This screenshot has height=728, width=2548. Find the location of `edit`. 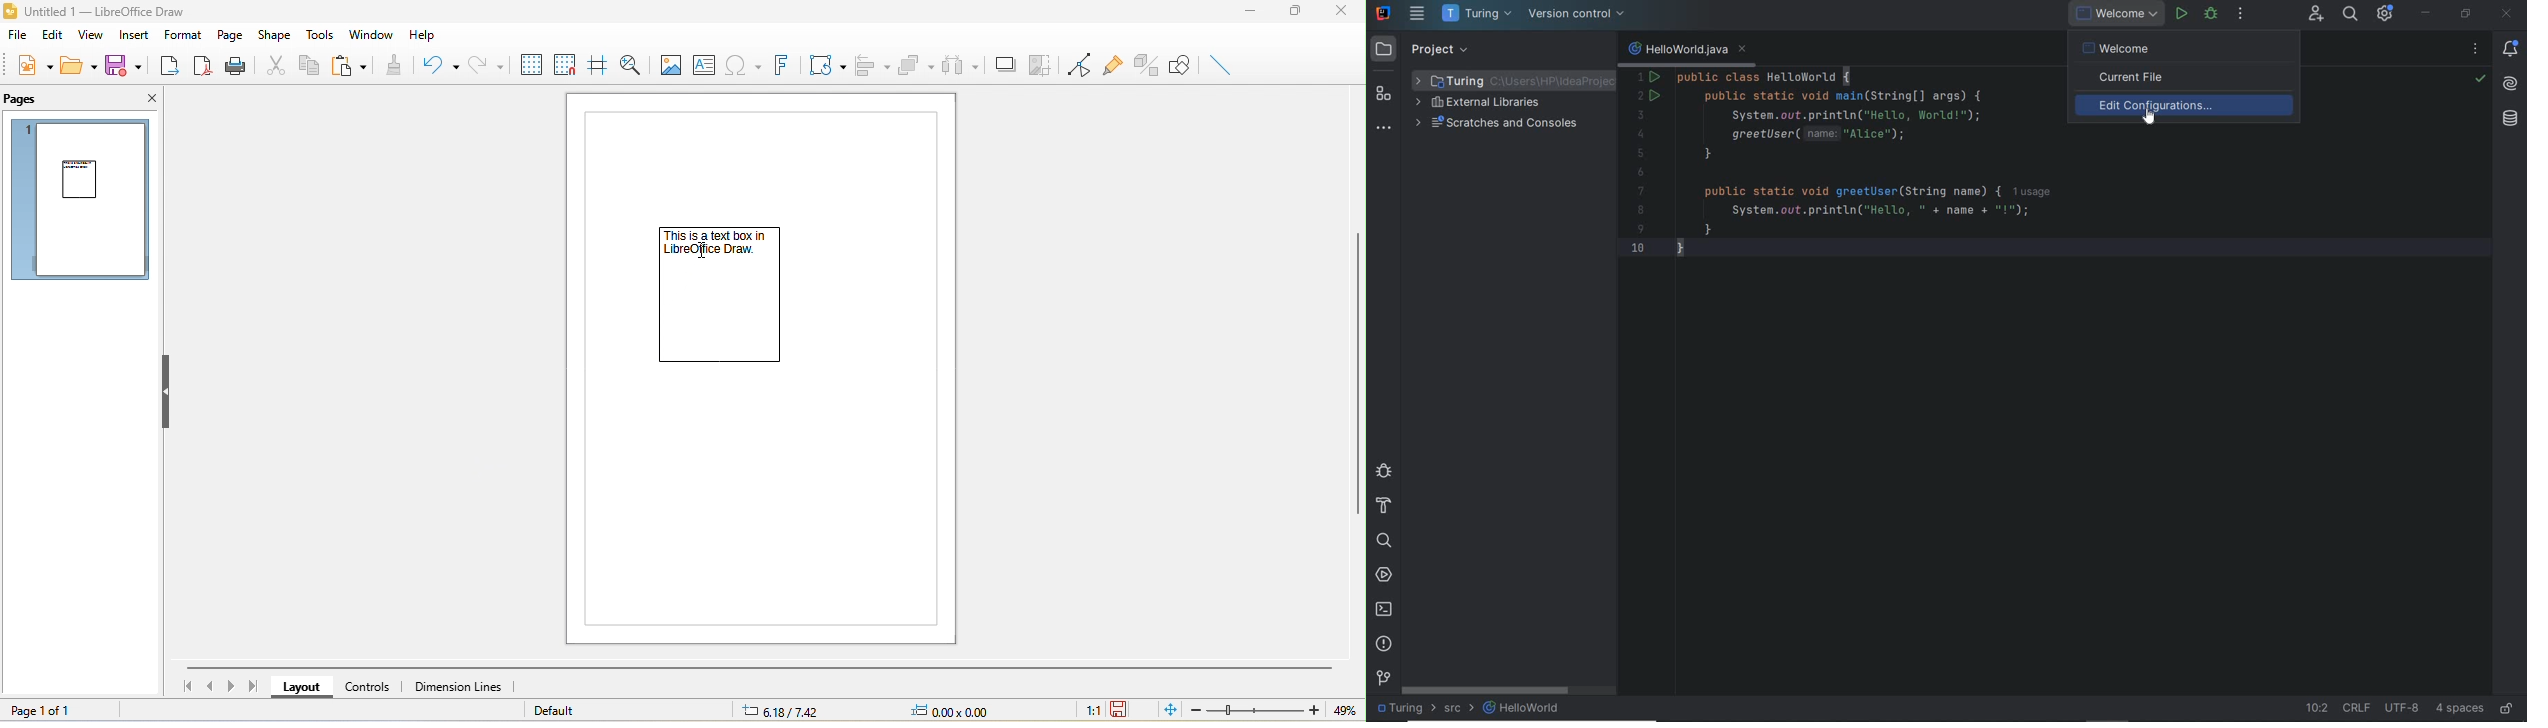

edit is located at coordinates (53, 36).